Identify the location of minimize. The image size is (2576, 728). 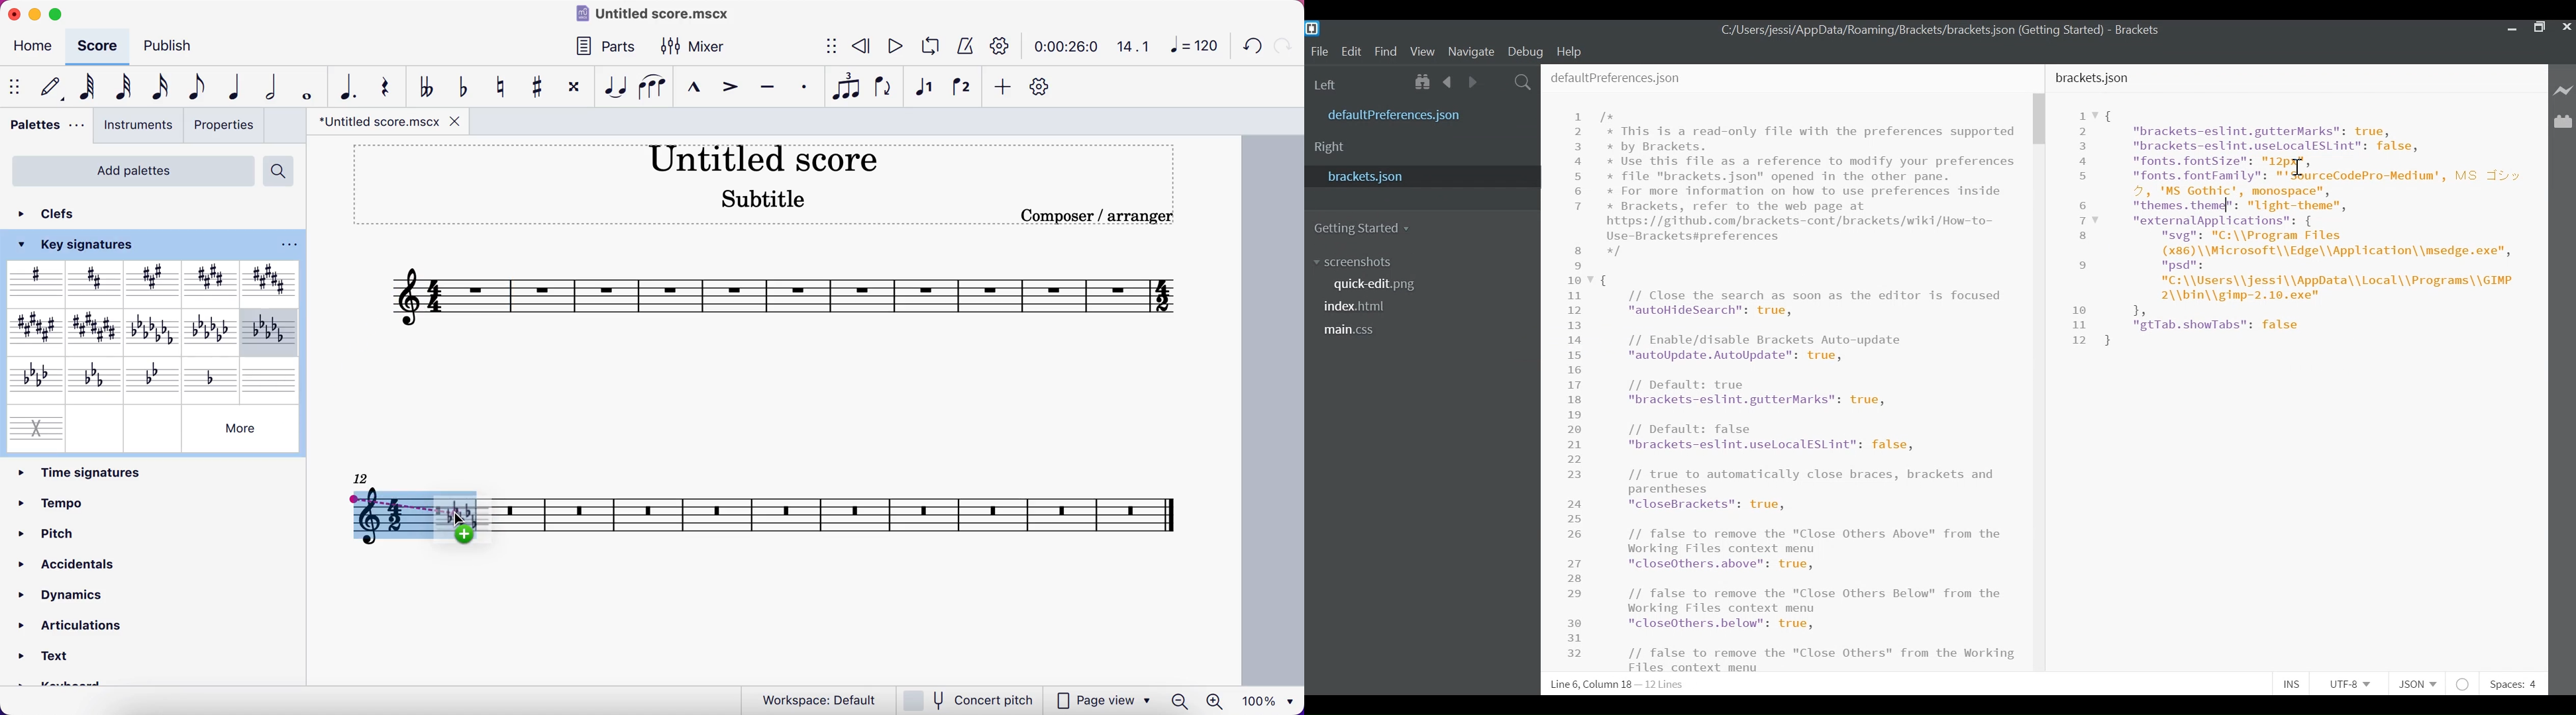
(2510, 29).